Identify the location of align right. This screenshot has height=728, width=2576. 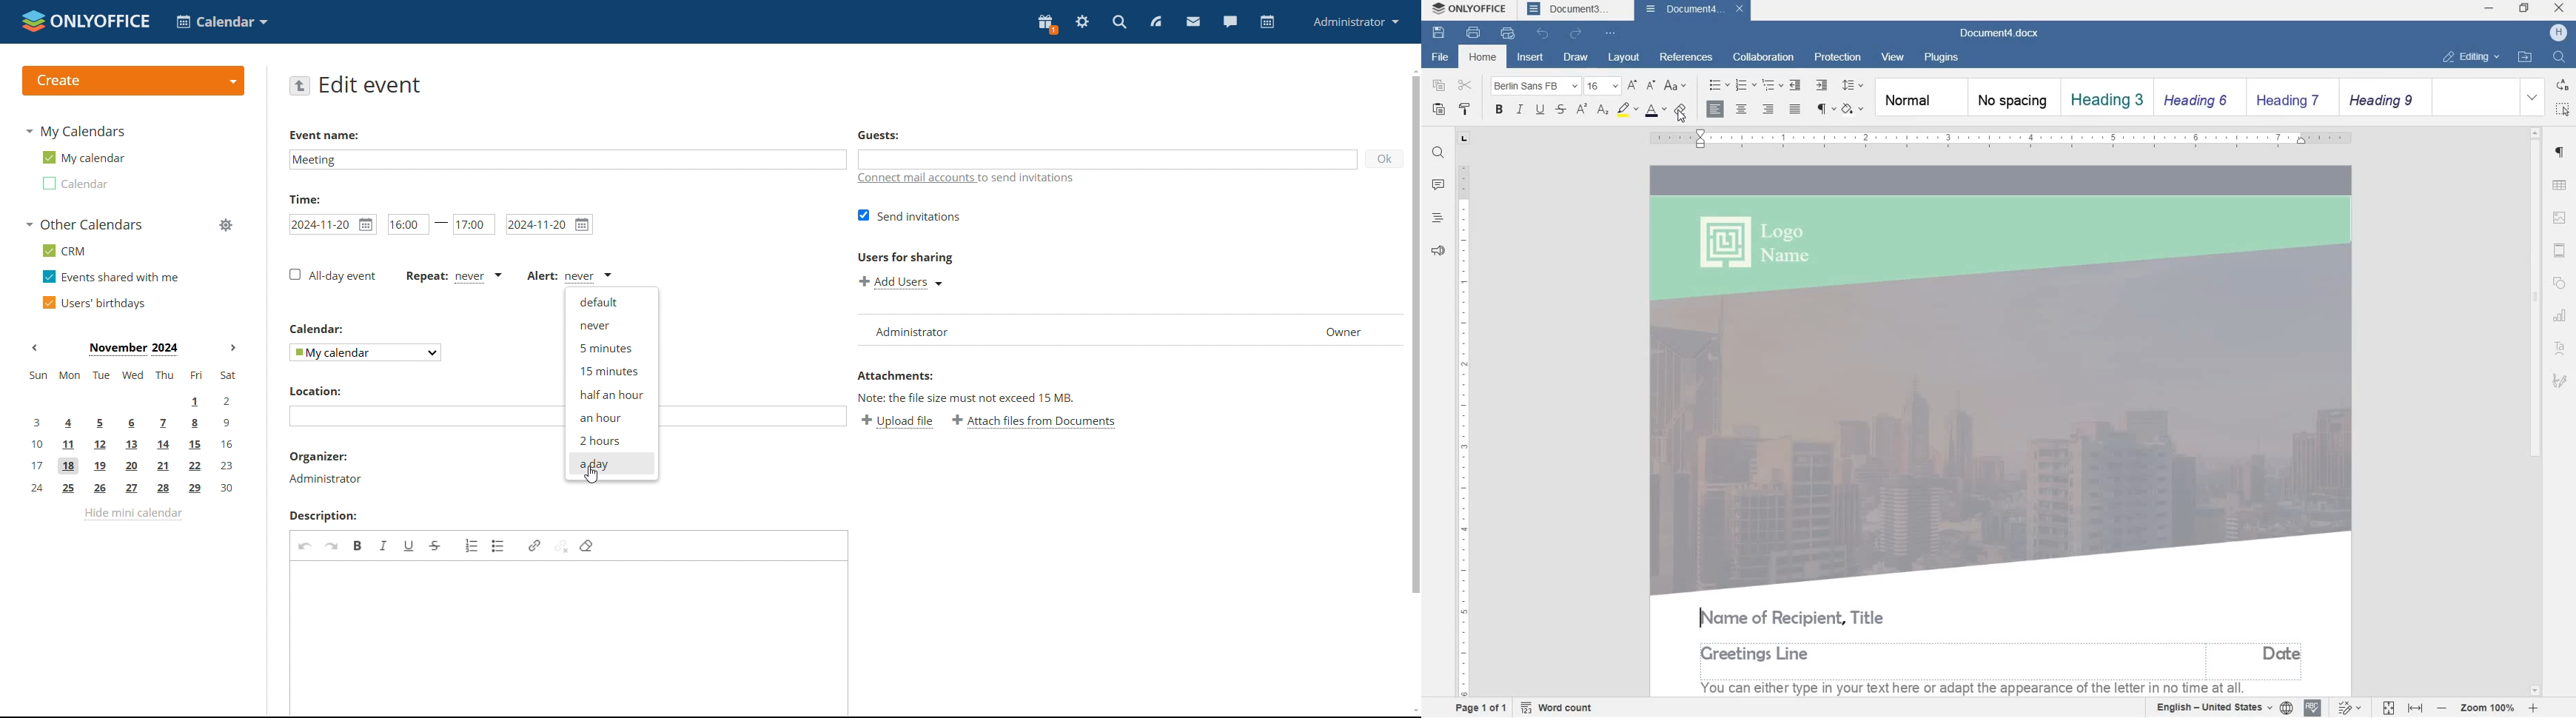
(1716, 110).